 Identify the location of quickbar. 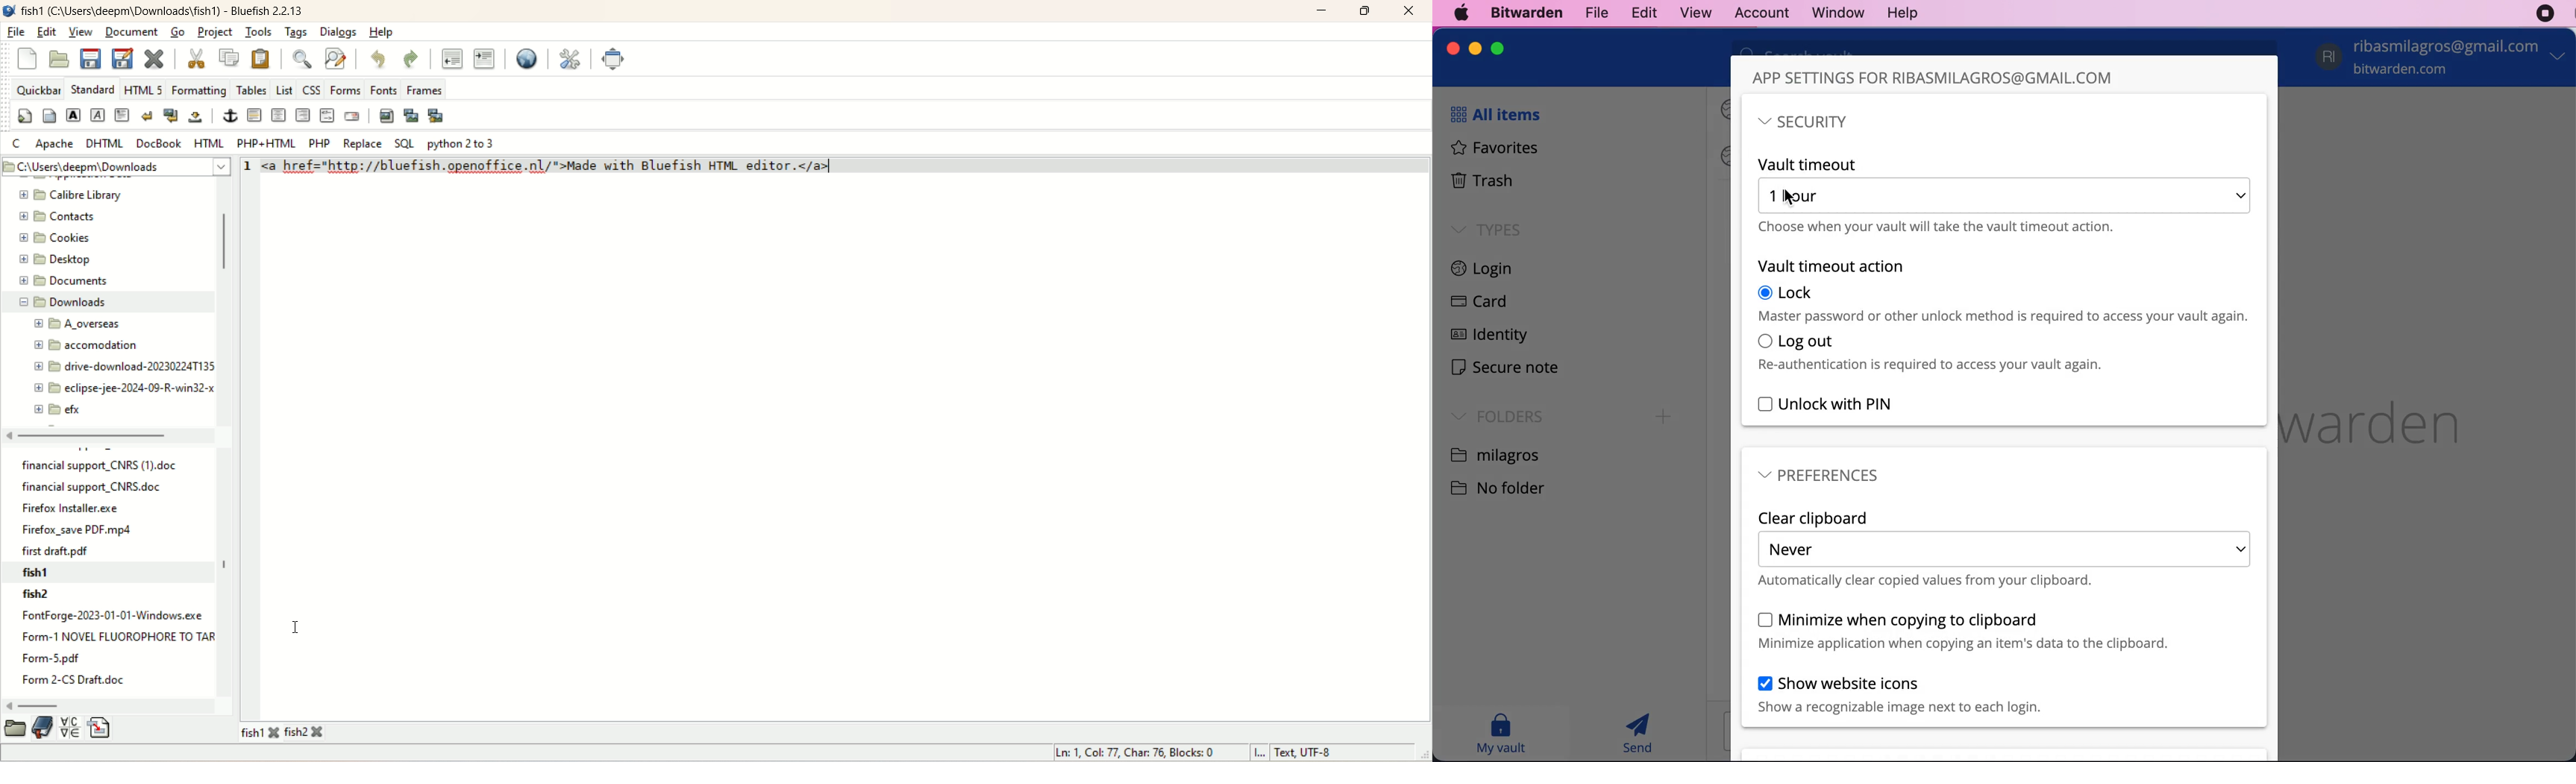
(37, 89).